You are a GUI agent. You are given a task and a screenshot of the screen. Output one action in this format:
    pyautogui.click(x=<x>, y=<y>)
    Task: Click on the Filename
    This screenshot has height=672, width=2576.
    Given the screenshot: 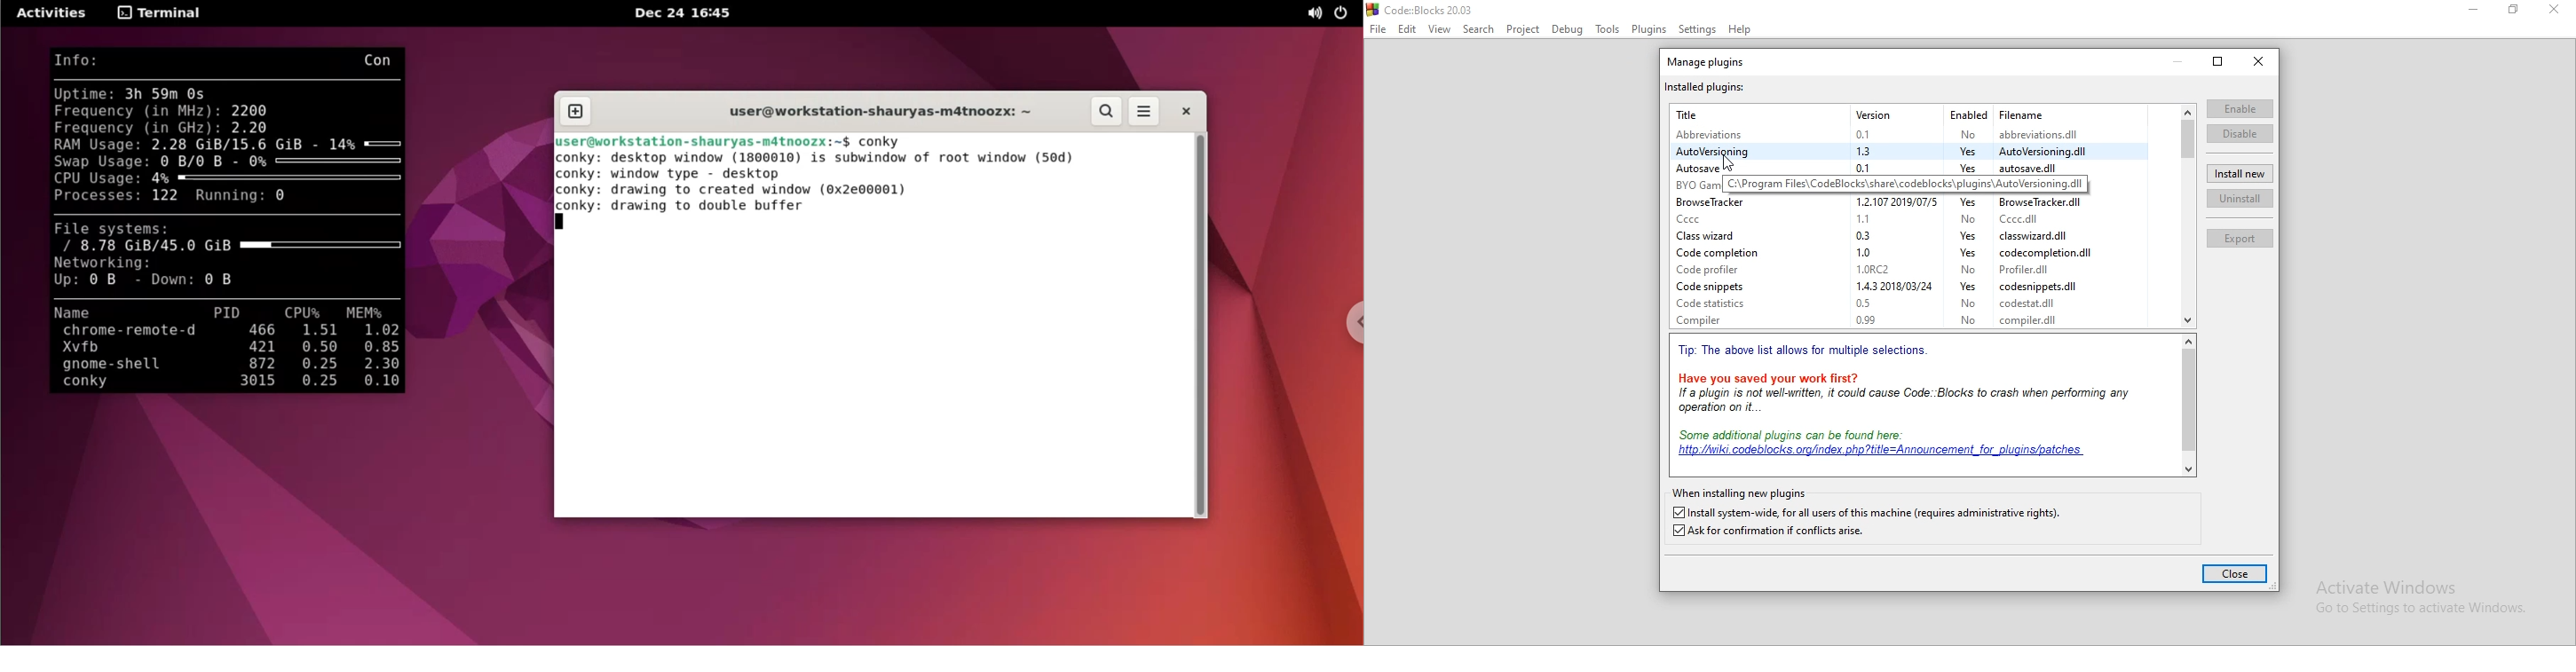 What is the action you would take?
    pyautogui.click(x=2021, y=113)
    